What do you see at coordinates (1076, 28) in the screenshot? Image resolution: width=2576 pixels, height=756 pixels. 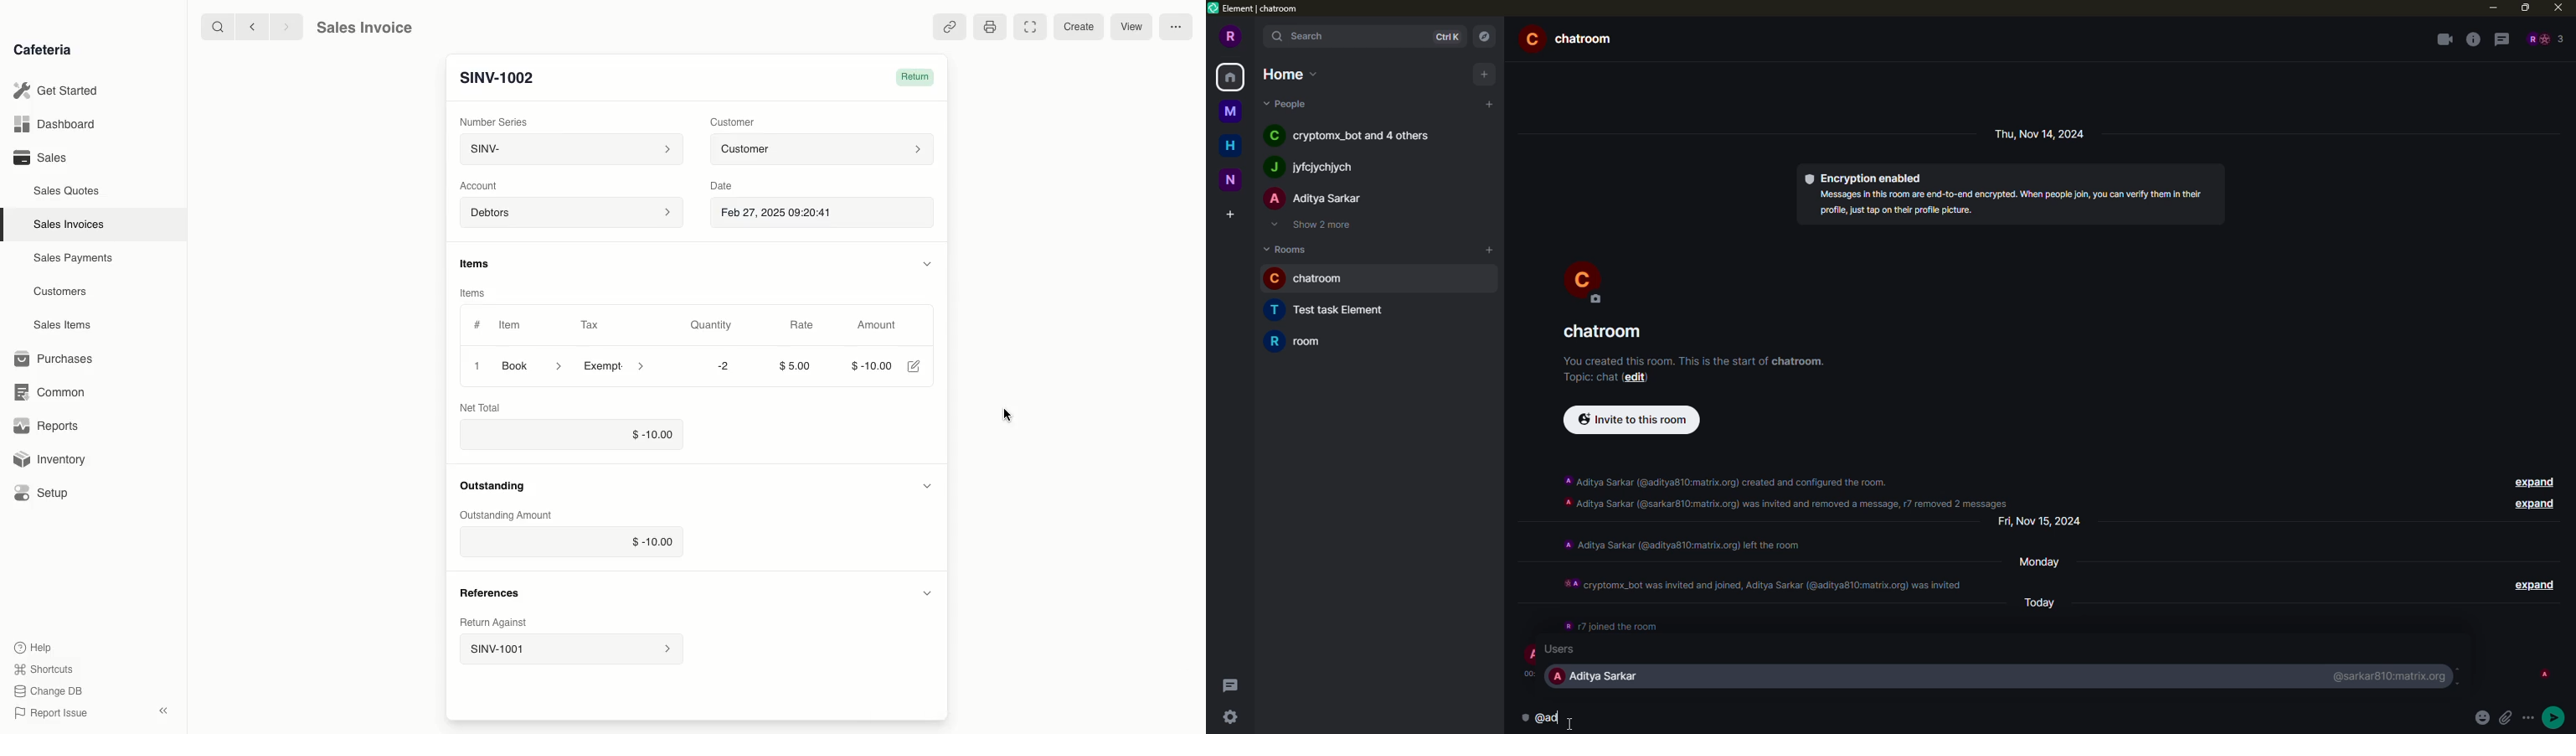 I see `create` at bounding box center [1076, 28].